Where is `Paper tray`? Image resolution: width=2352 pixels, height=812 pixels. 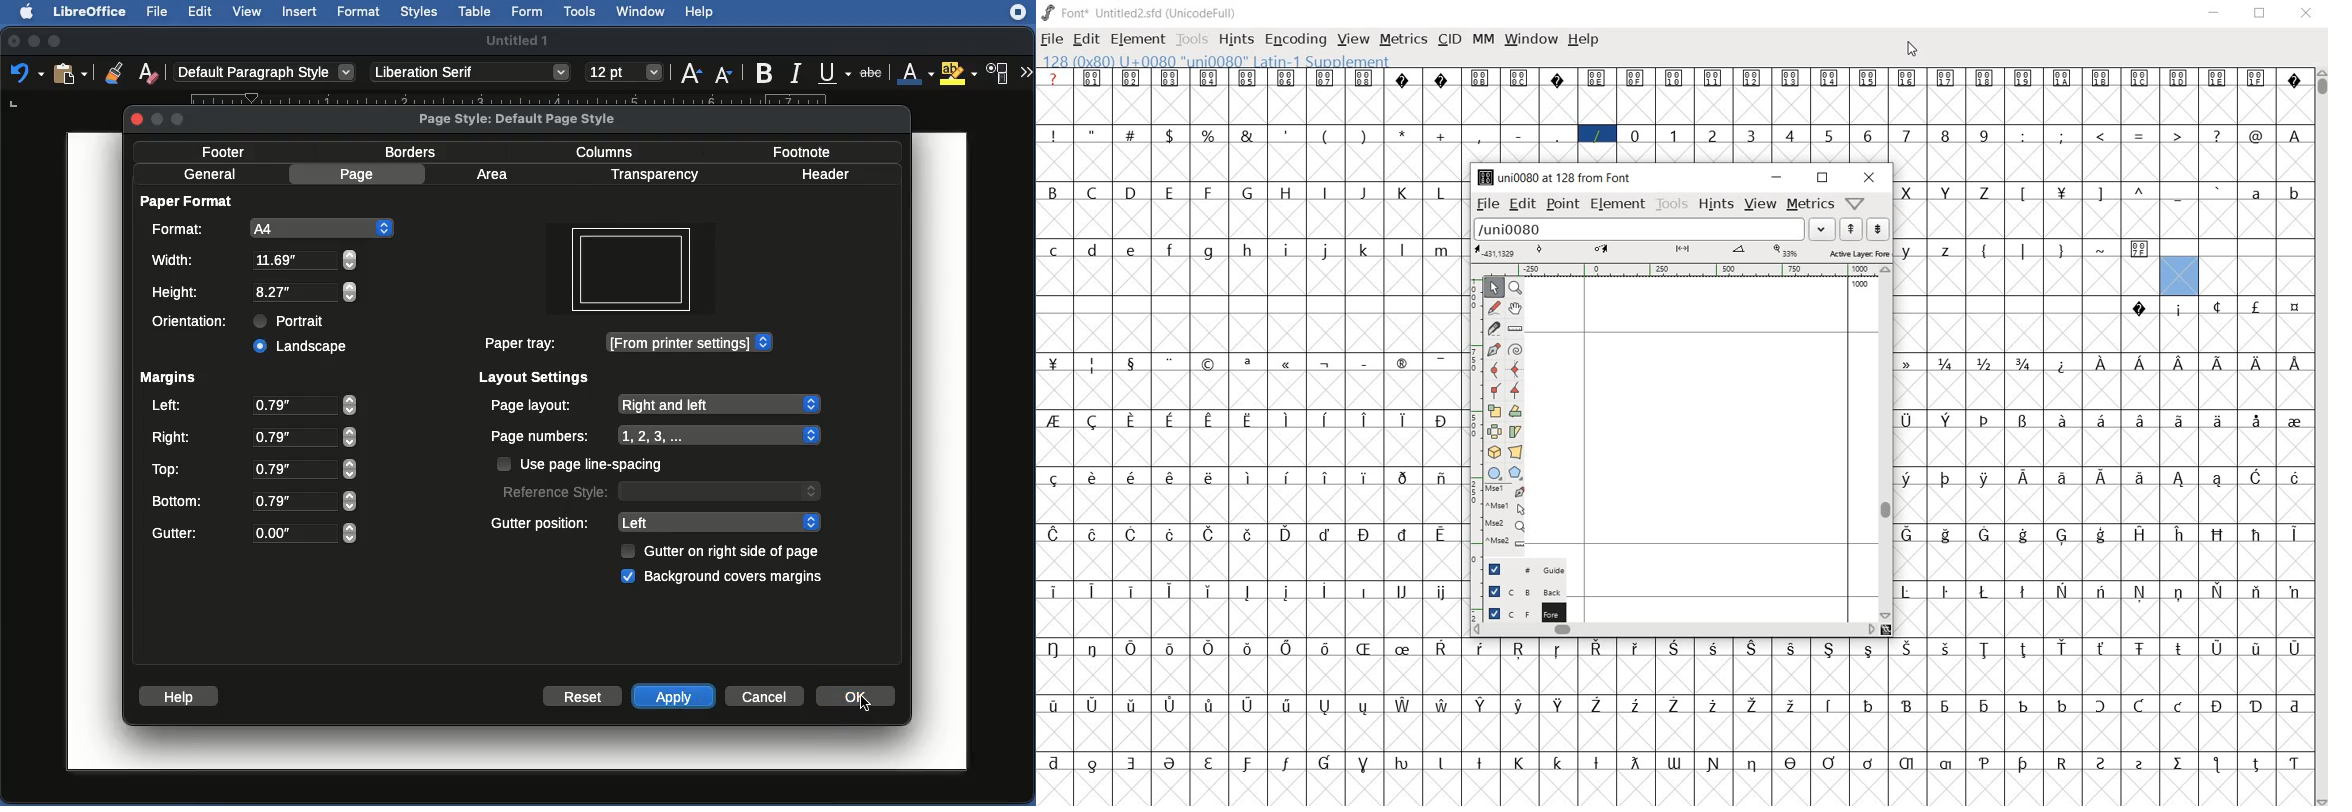 Paper tray is located at coordinates (524, 342).